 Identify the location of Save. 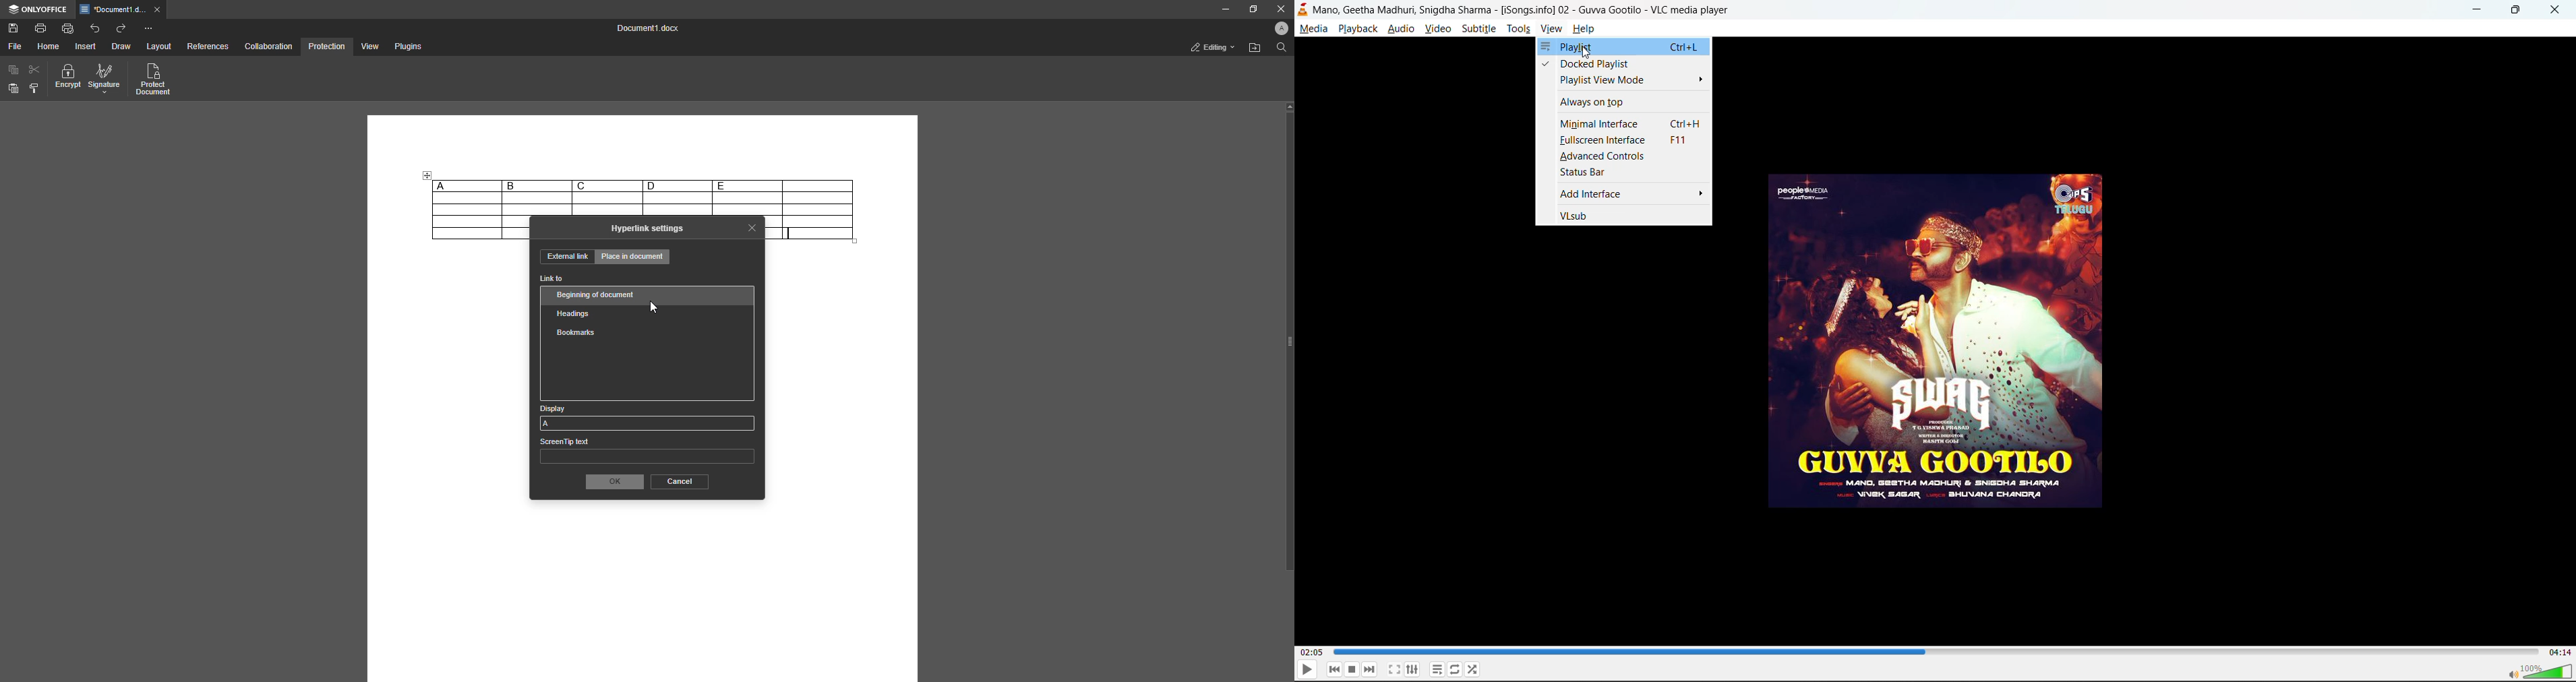
(13, 29).